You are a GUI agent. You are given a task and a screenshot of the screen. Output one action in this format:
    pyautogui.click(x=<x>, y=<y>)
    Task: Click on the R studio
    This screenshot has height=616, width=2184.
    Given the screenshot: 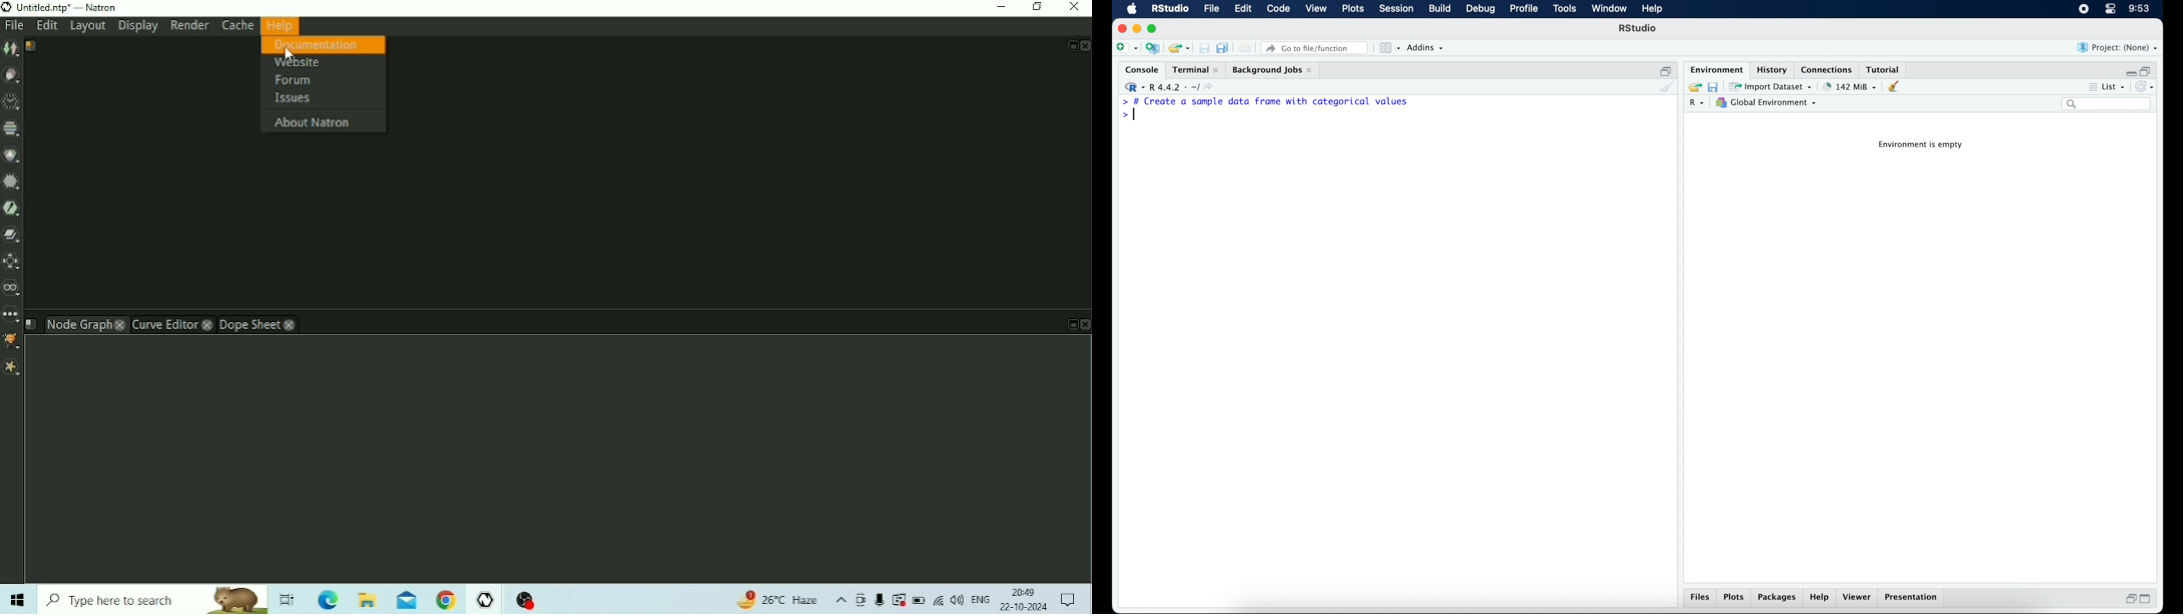 What is the action you would take?
    pyautogui.click(x=1170, y=9)
    